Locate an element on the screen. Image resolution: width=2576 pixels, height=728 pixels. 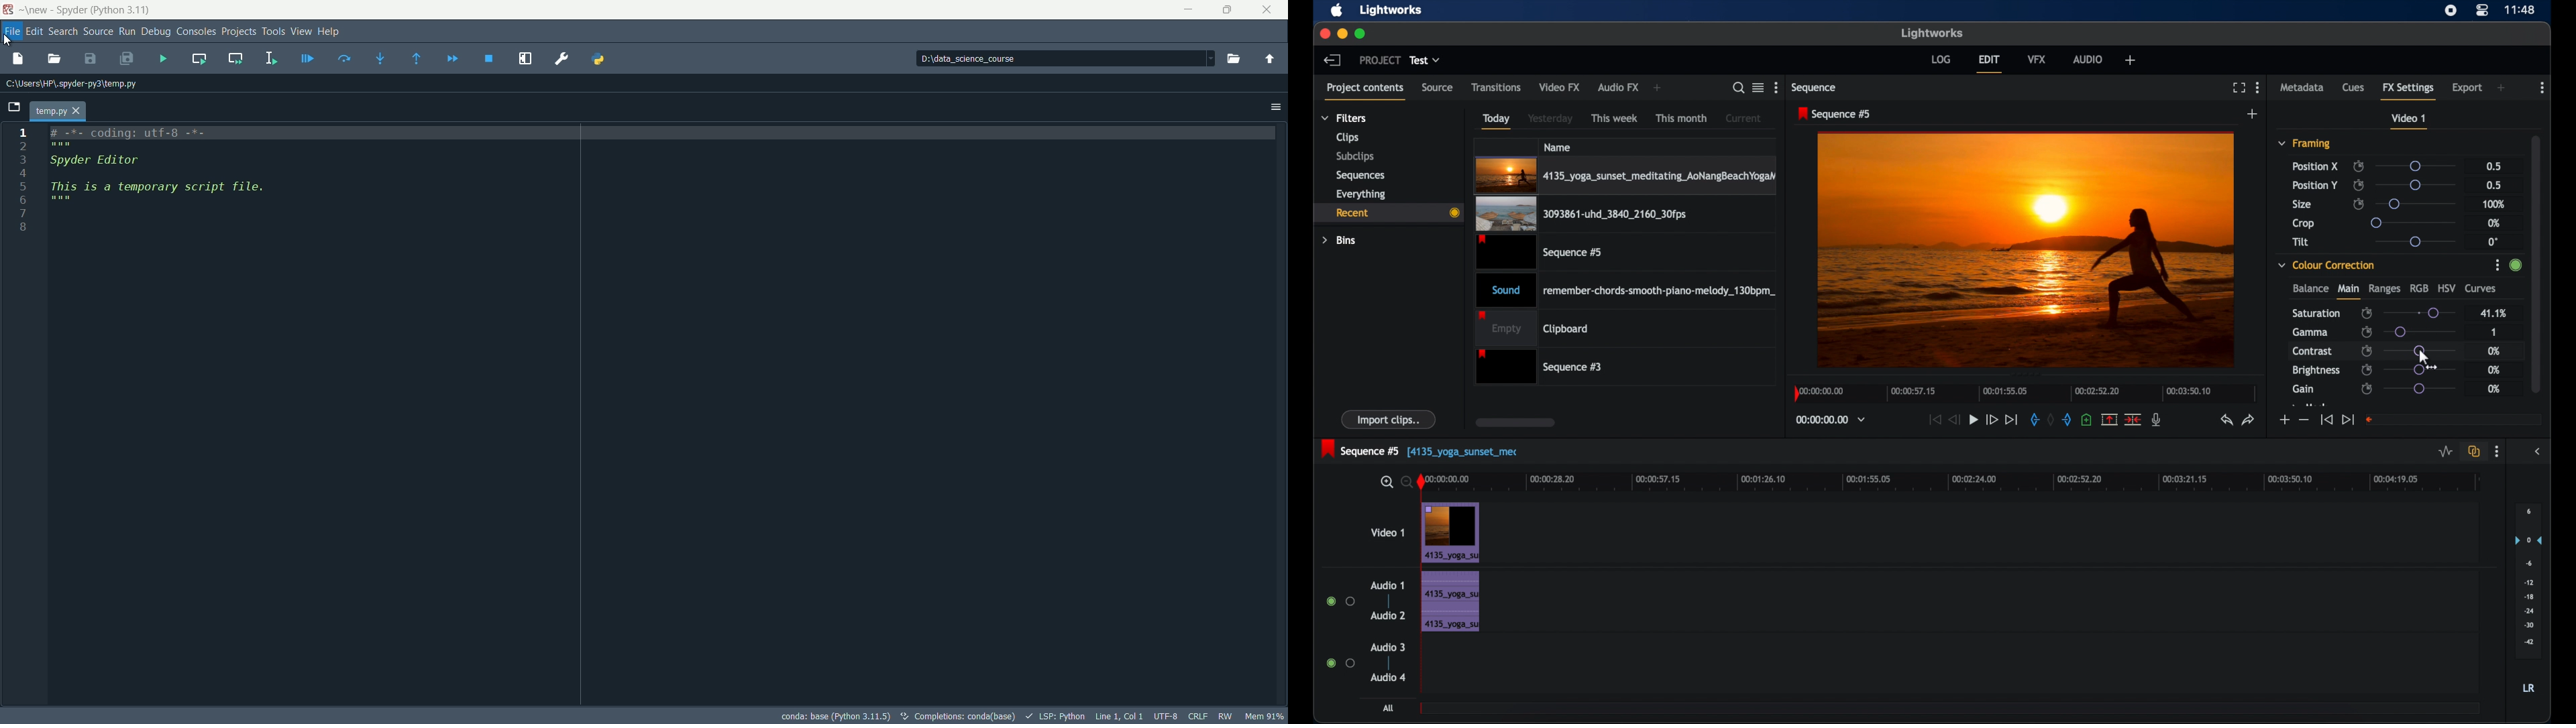
save all files is located at coordinates (129, 56).